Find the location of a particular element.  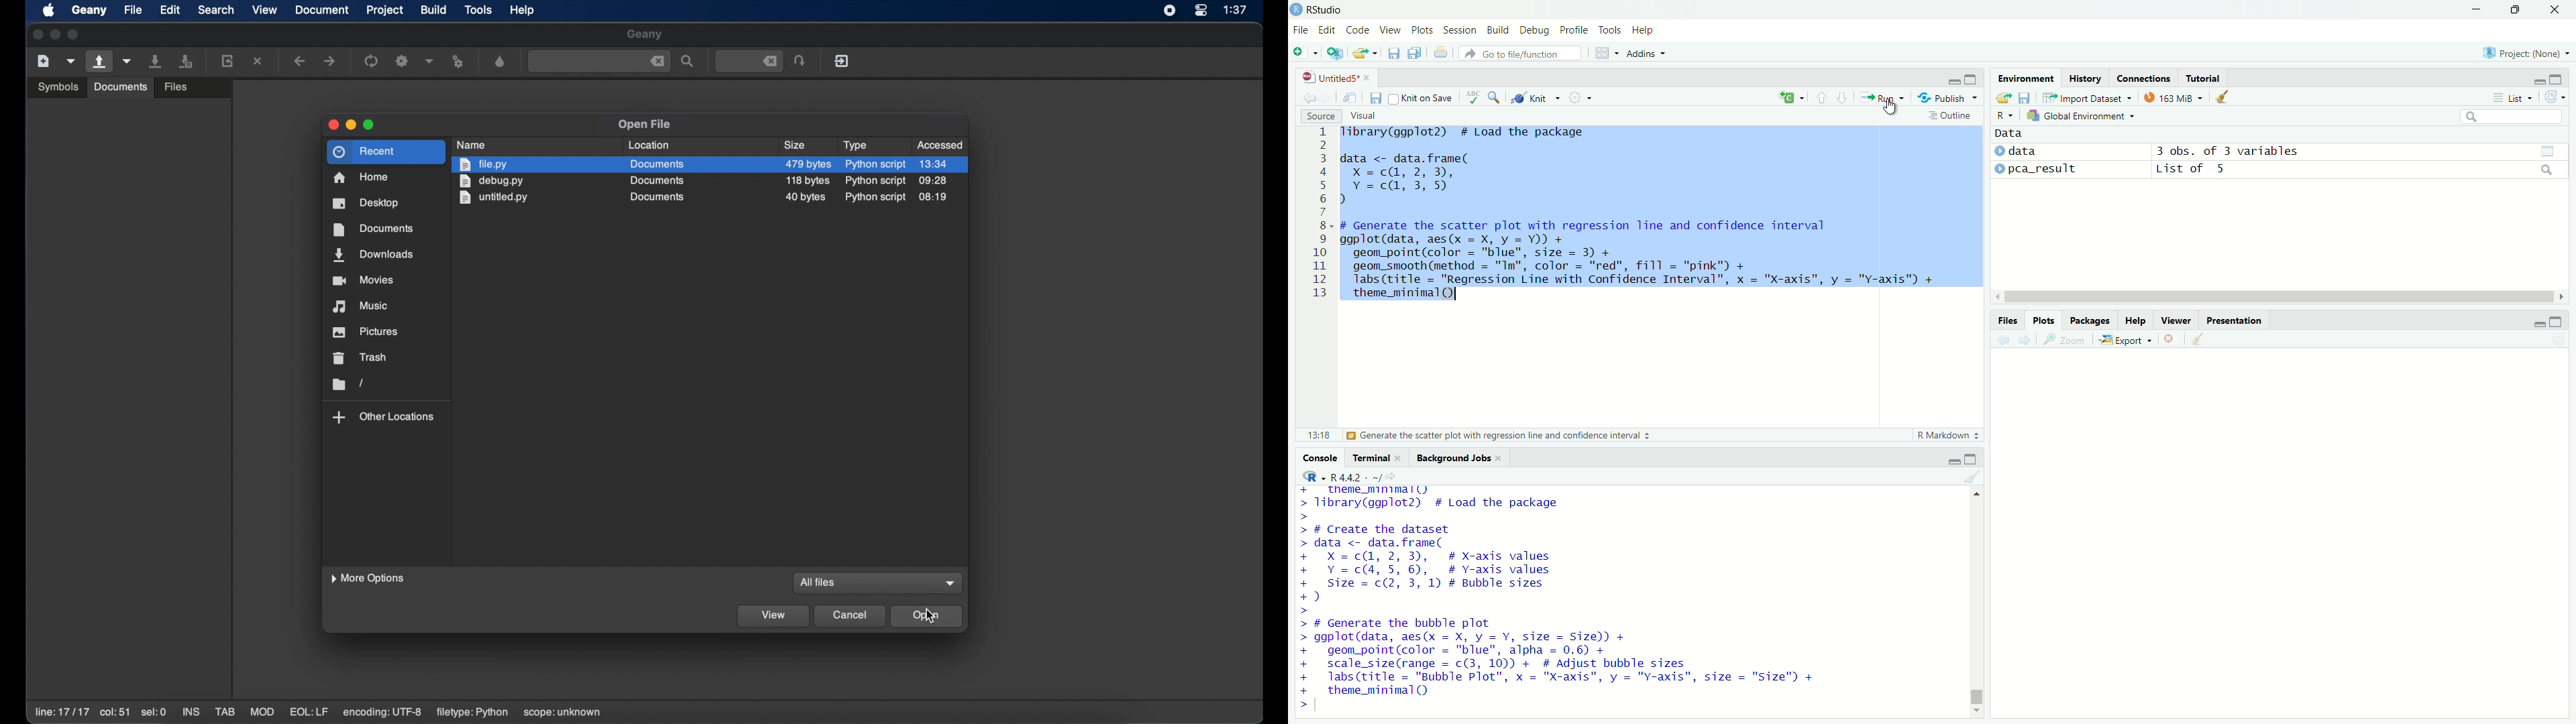

horizontal scroll bar is located at coordinates (2279, 297).